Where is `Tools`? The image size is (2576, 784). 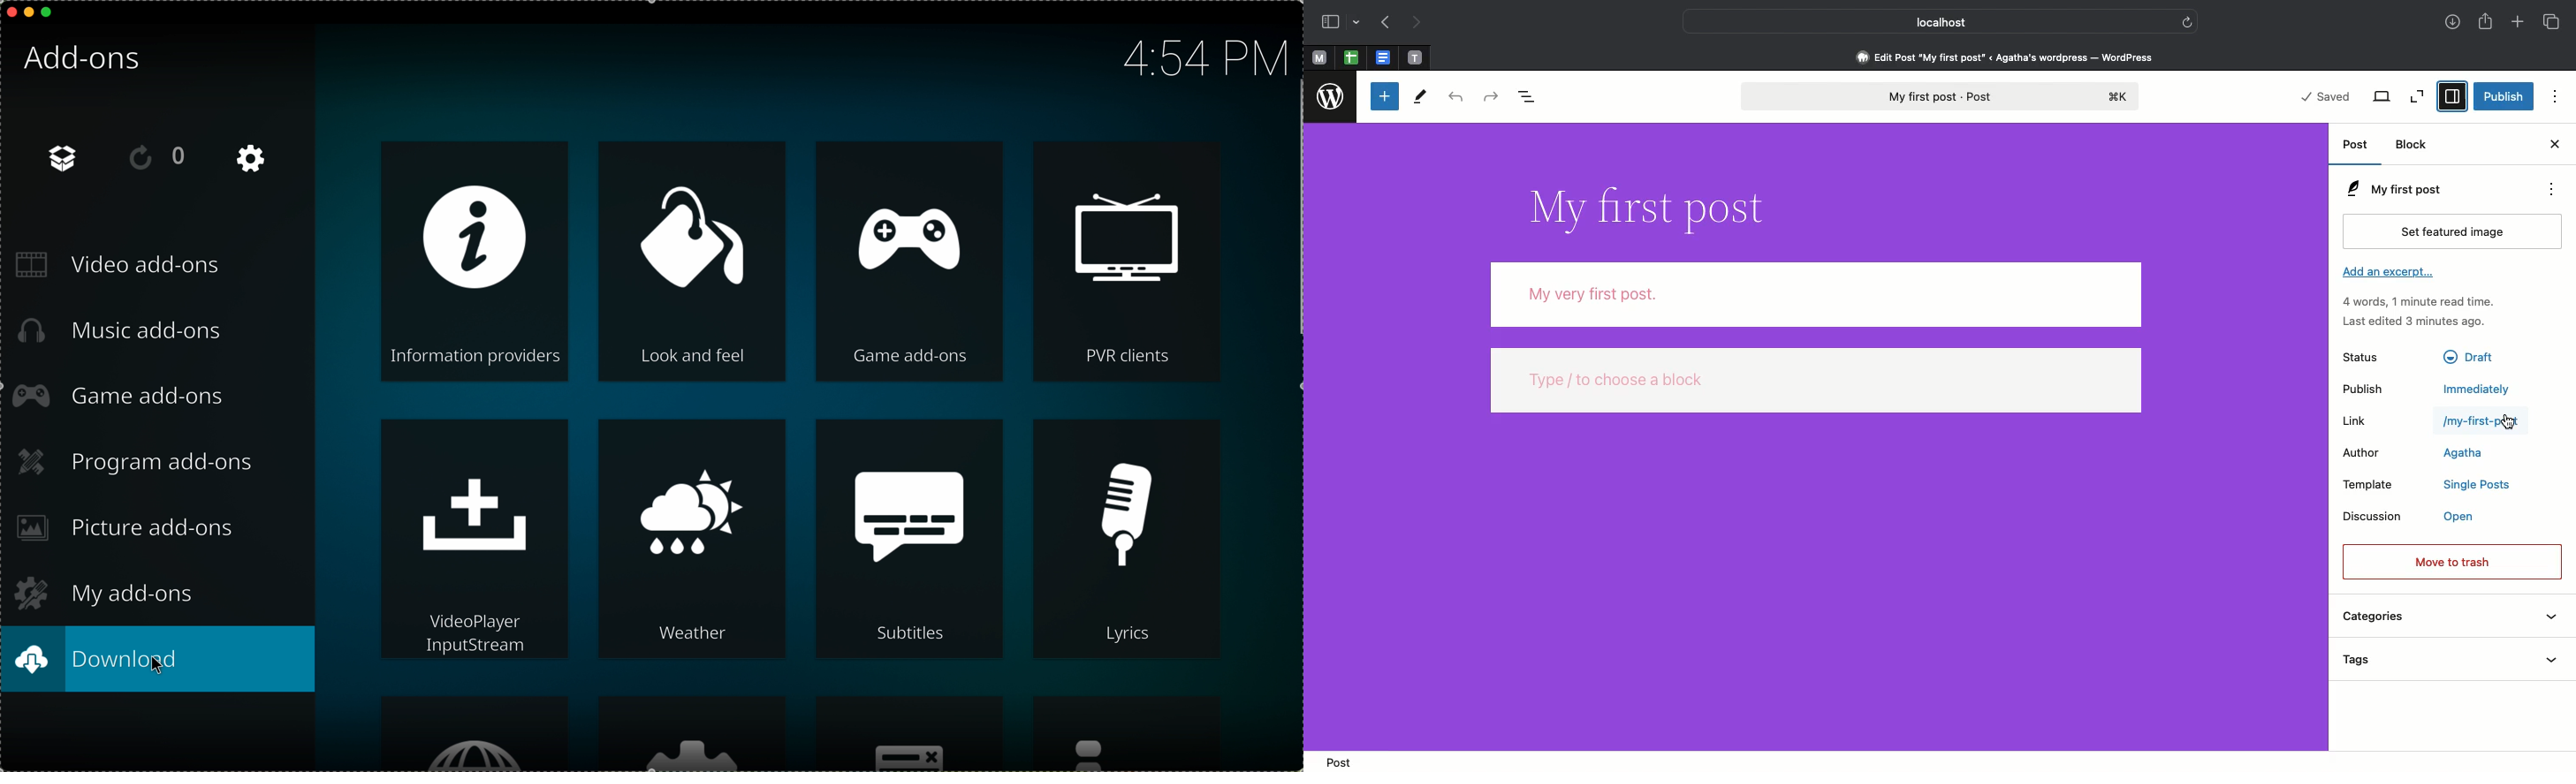
Tools is located at coordinates (1422, 97).